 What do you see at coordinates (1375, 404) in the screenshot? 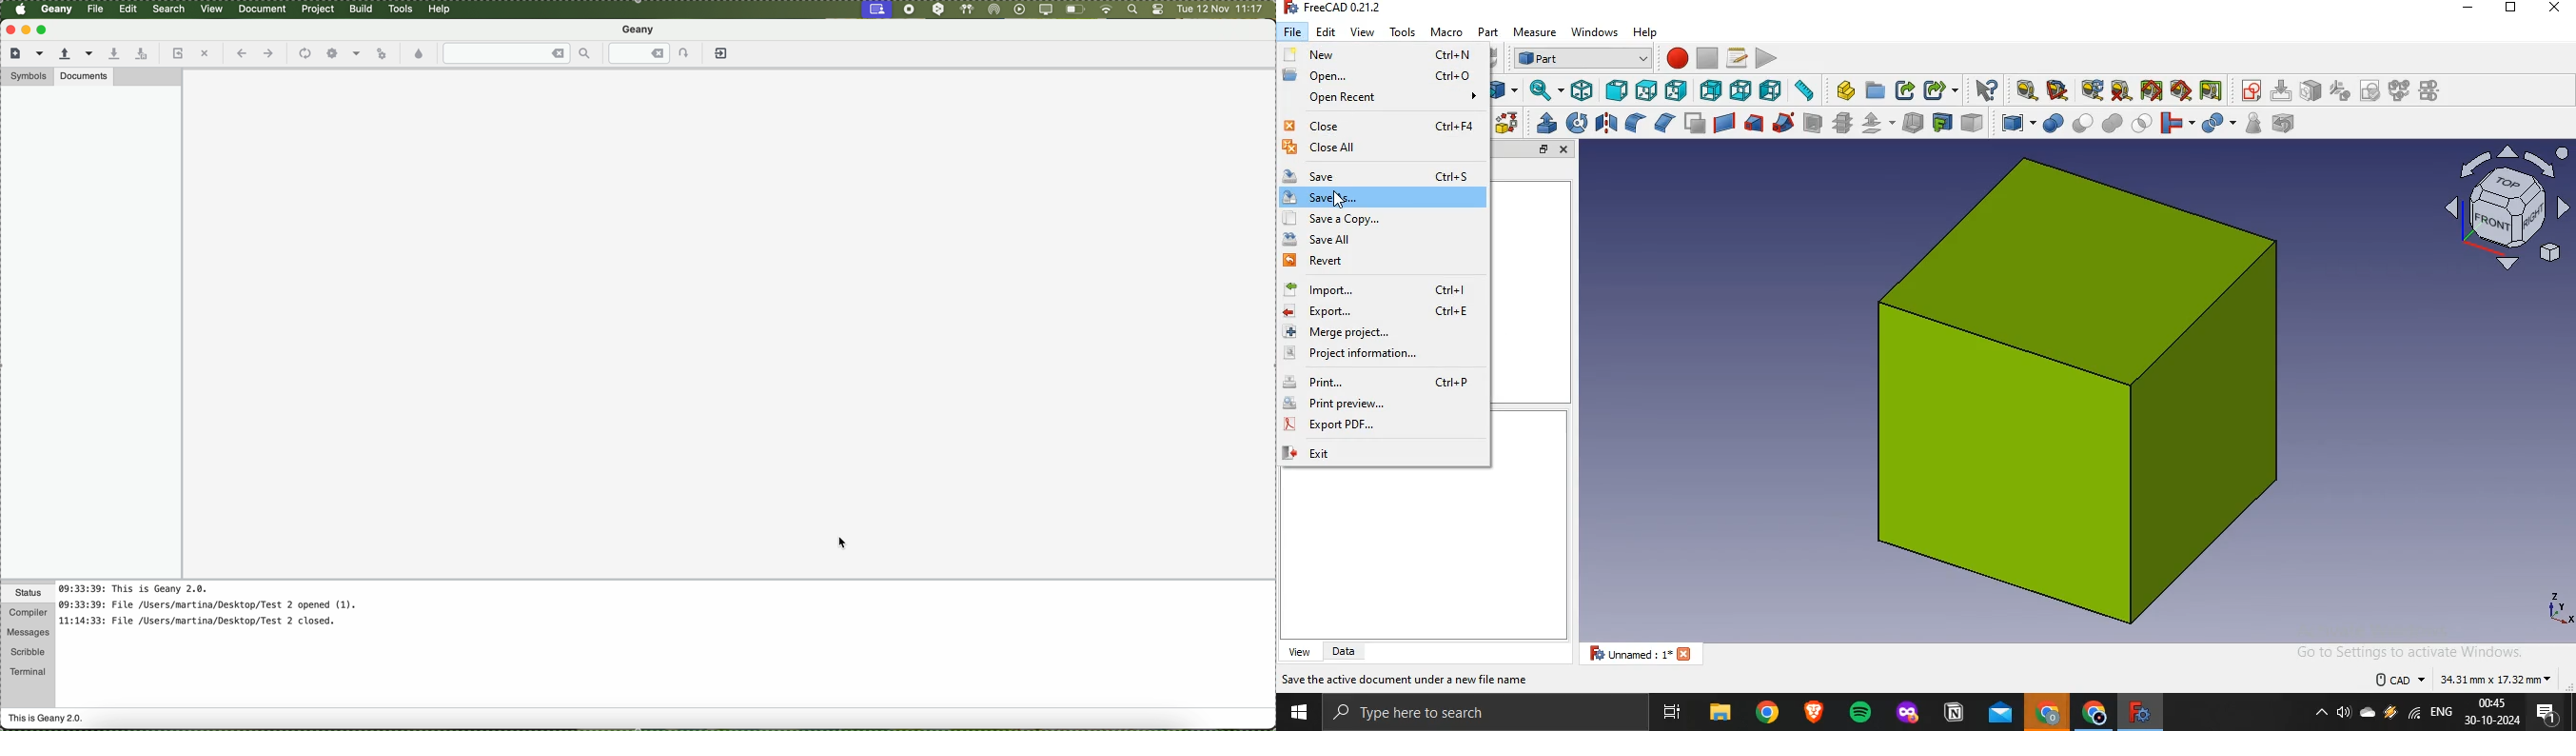
I see `print preview` at bounding box center [1375, 404].